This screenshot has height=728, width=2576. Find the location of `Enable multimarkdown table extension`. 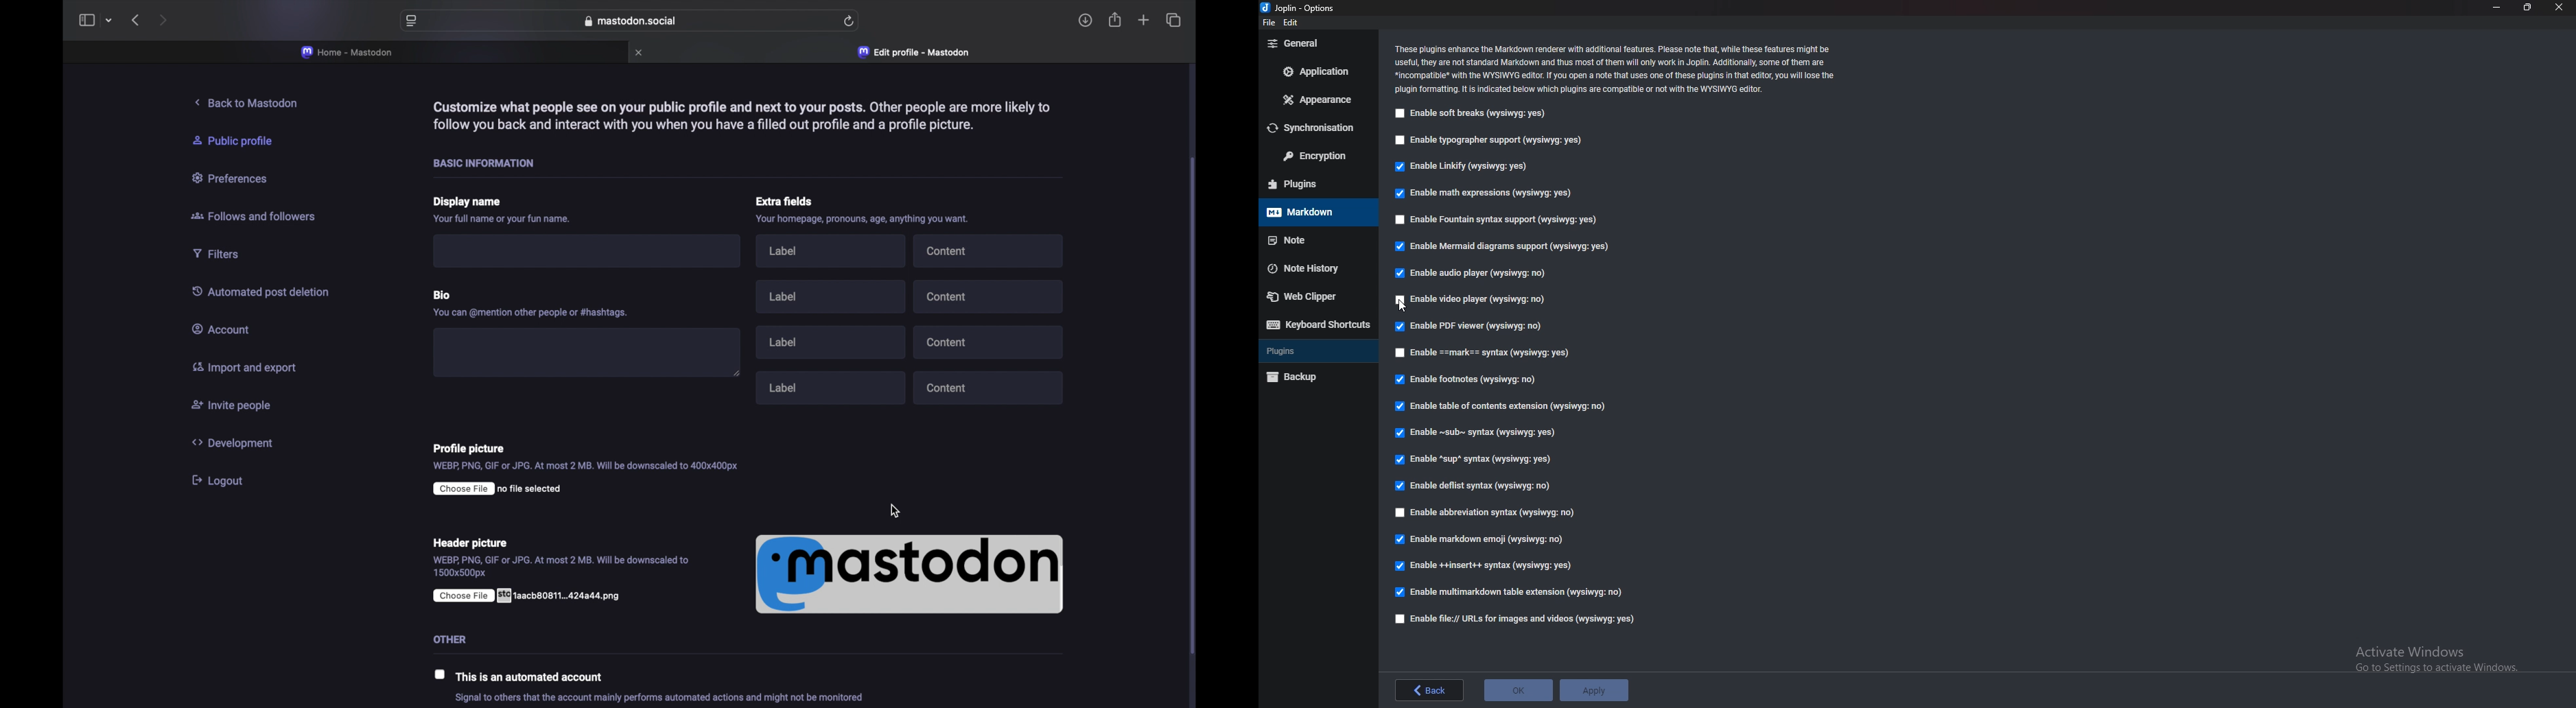

Enable multimarkdown table extension is located at coordinates (1510, 592).